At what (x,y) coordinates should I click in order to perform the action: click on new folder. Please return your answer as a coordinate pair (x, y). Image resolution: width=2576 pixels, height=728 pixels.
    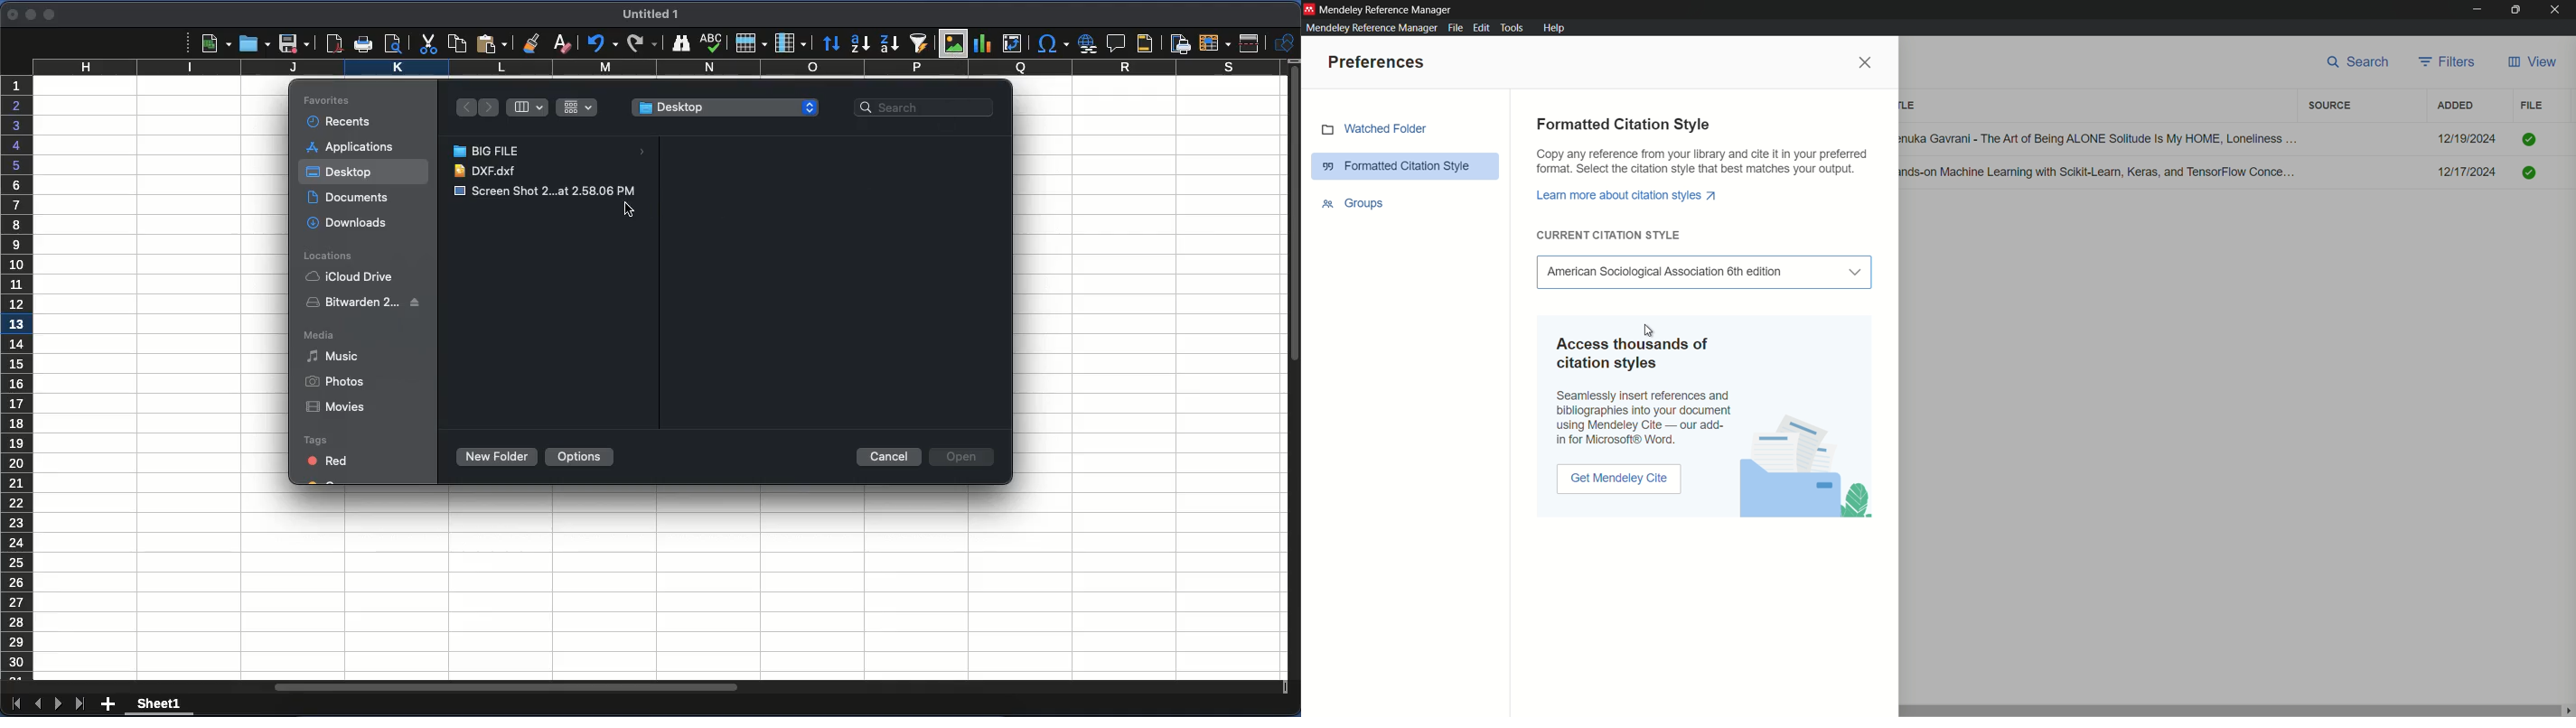
    Looking at the image, I should click on (500, 457).